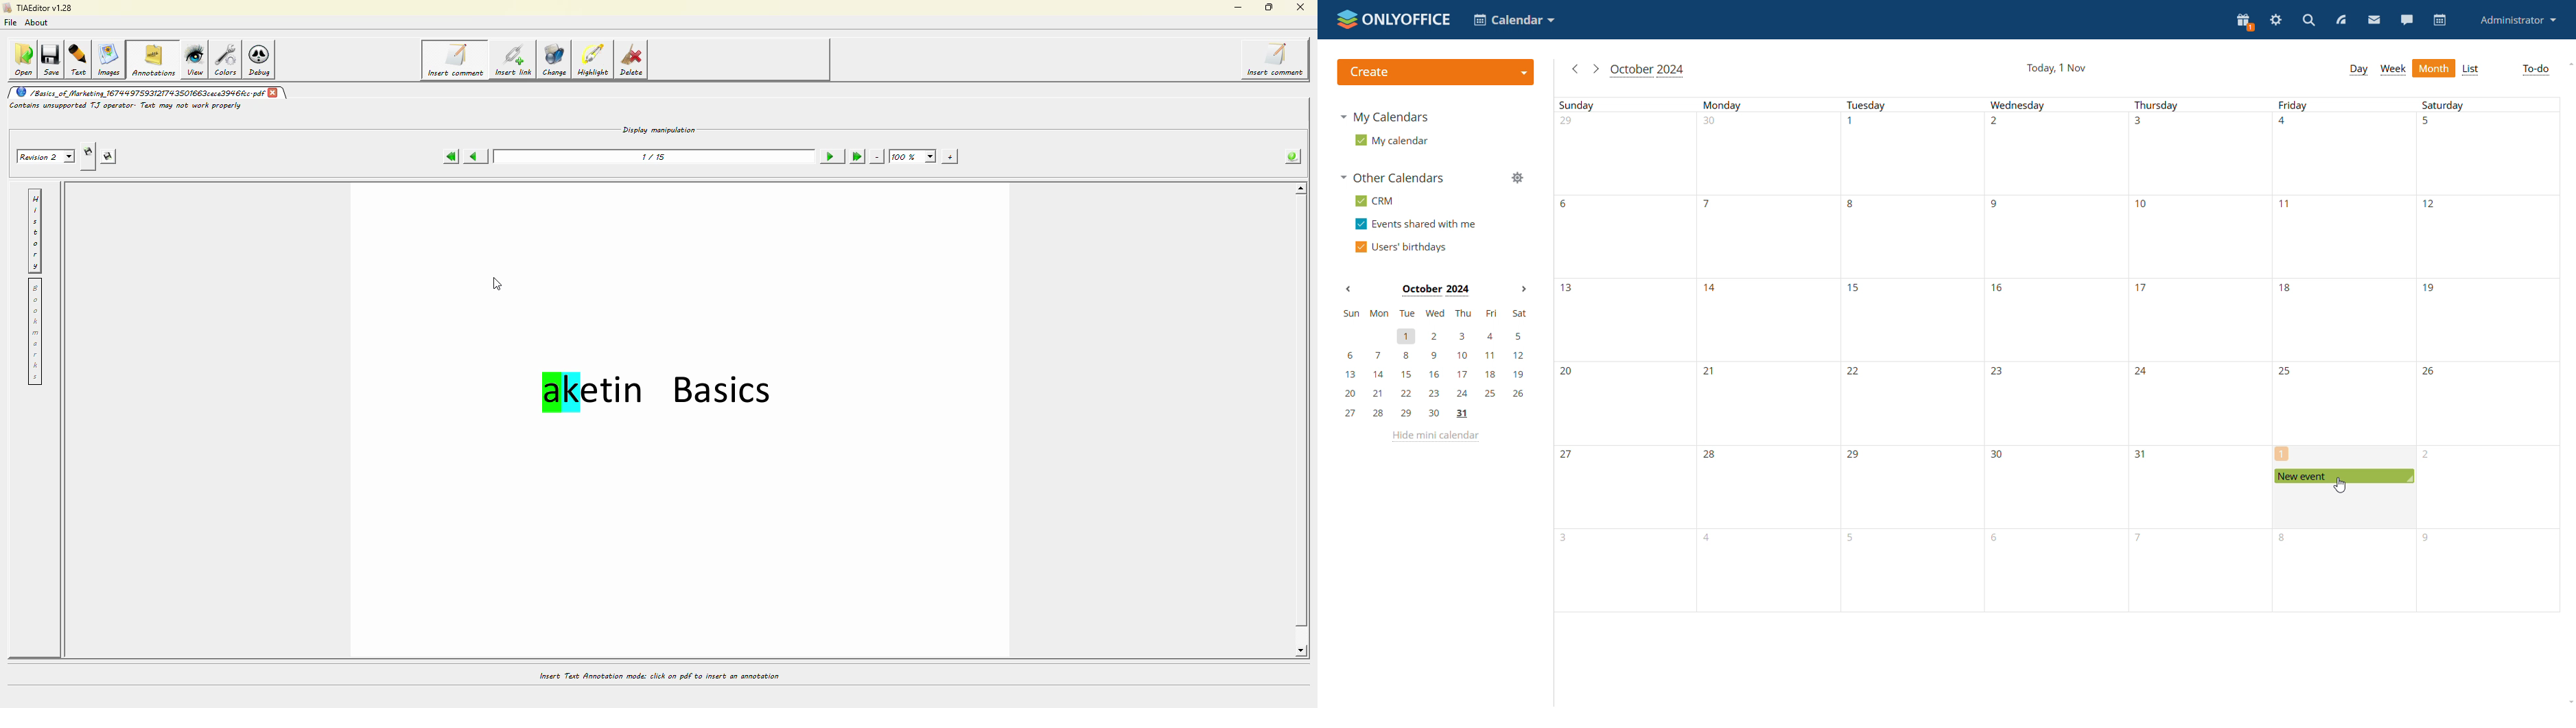 The image size is (2576, 728). What do you see at coordinates (1236, 8) in the screenshot?
I see `minimize` at bounding box center [1236, 8].